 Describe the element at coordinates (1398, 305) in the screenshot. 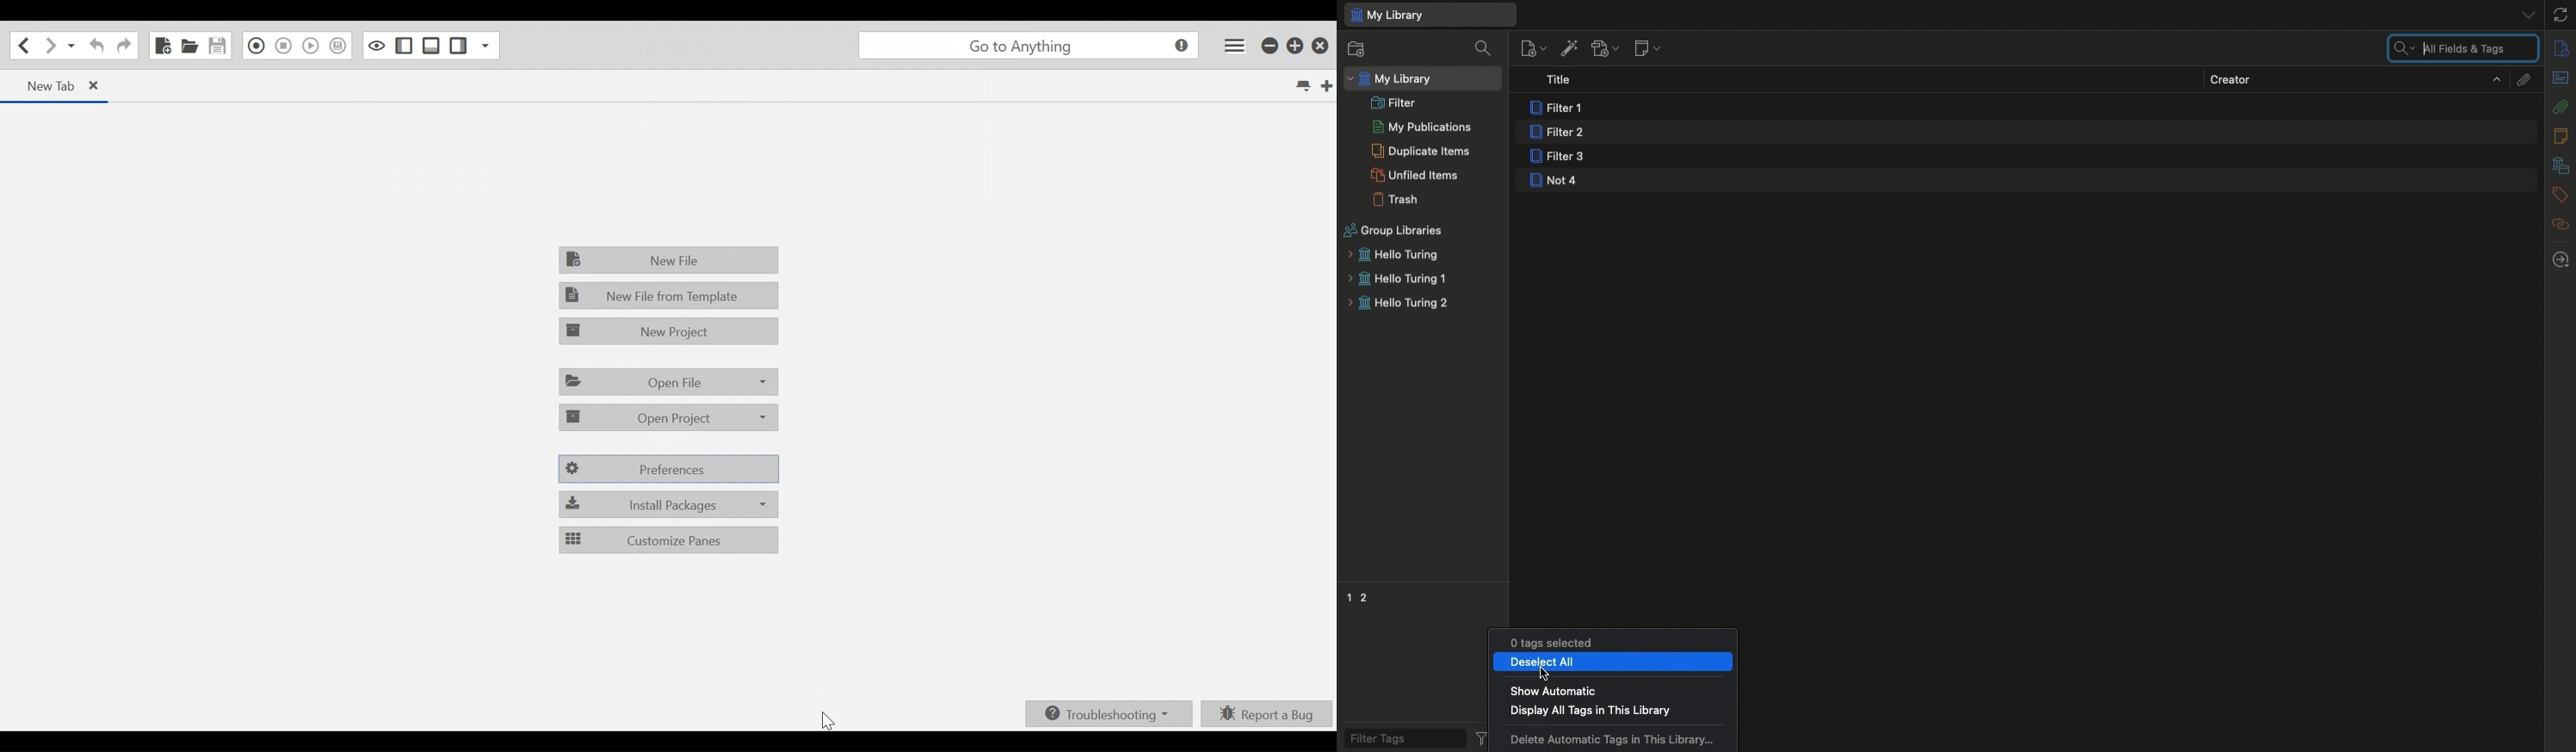

I see `Hello turing 2` at that location.